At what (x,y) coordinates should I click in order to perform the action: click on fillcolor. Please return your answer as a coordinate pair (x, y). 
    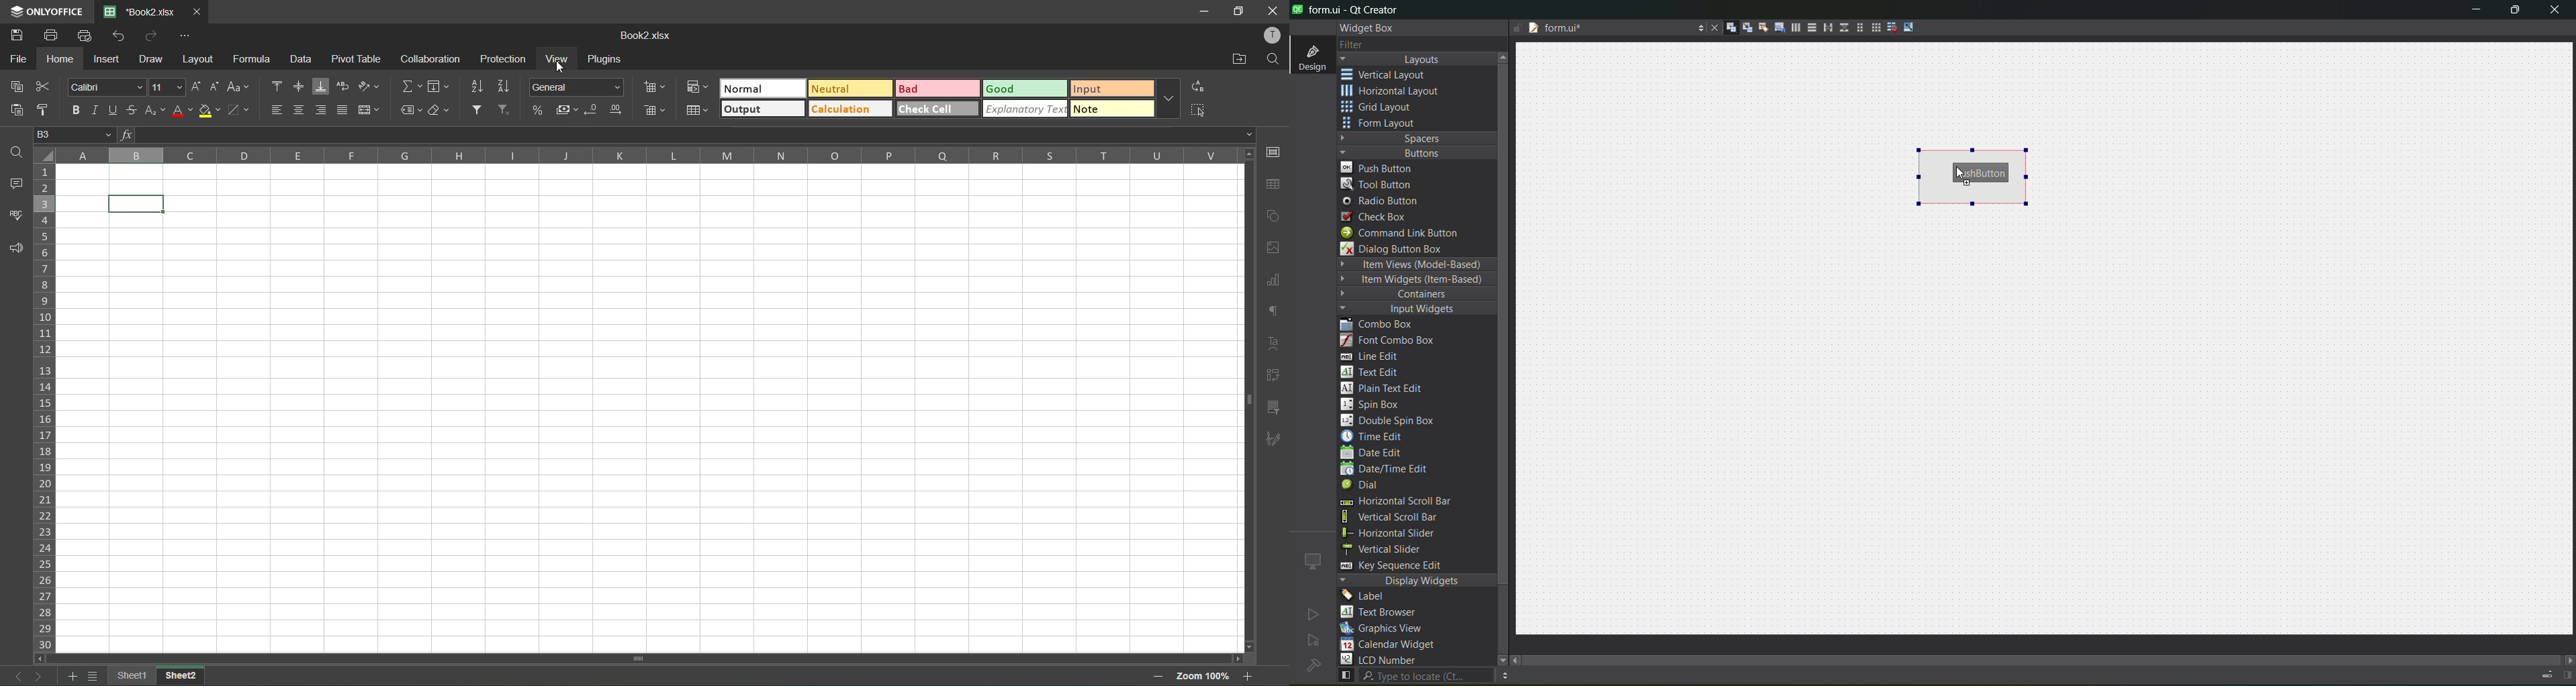
    Looking at the image, I should click on (212, 111).